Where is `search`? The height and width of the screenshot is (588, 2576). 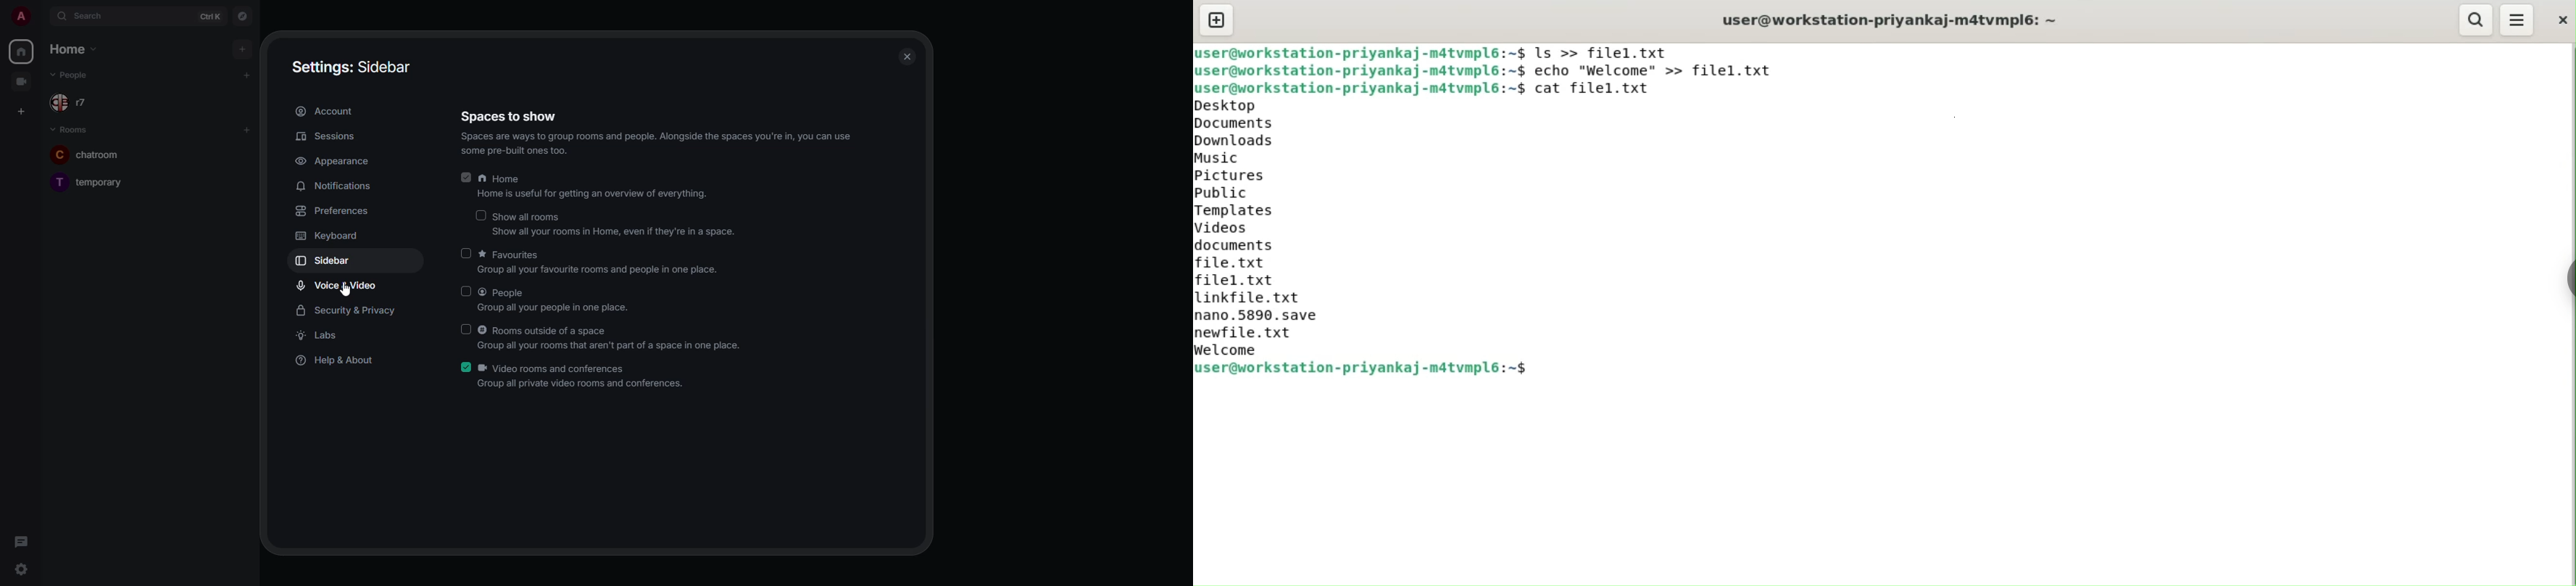 search is located at coordinates (2475, 20).